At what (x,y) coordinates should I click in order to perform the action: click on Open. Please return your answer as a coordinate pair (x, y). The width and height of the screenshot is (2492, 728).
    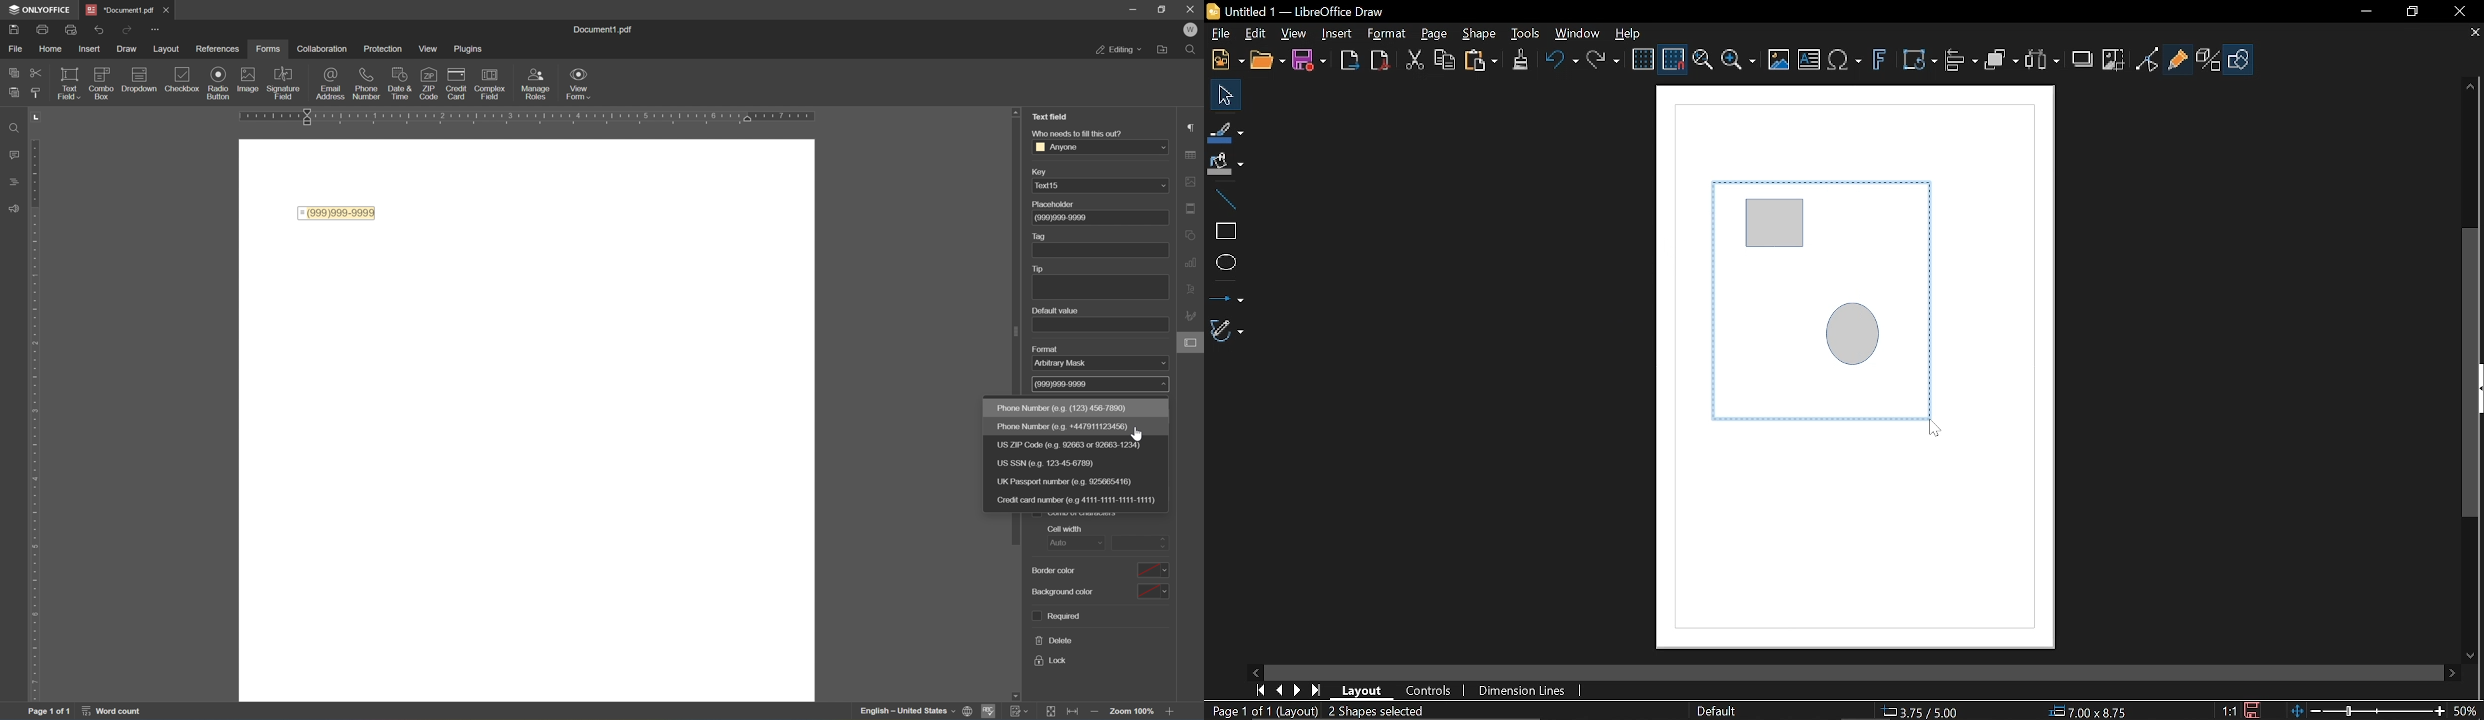
    Looking at the image, I should click on (1267, 61).